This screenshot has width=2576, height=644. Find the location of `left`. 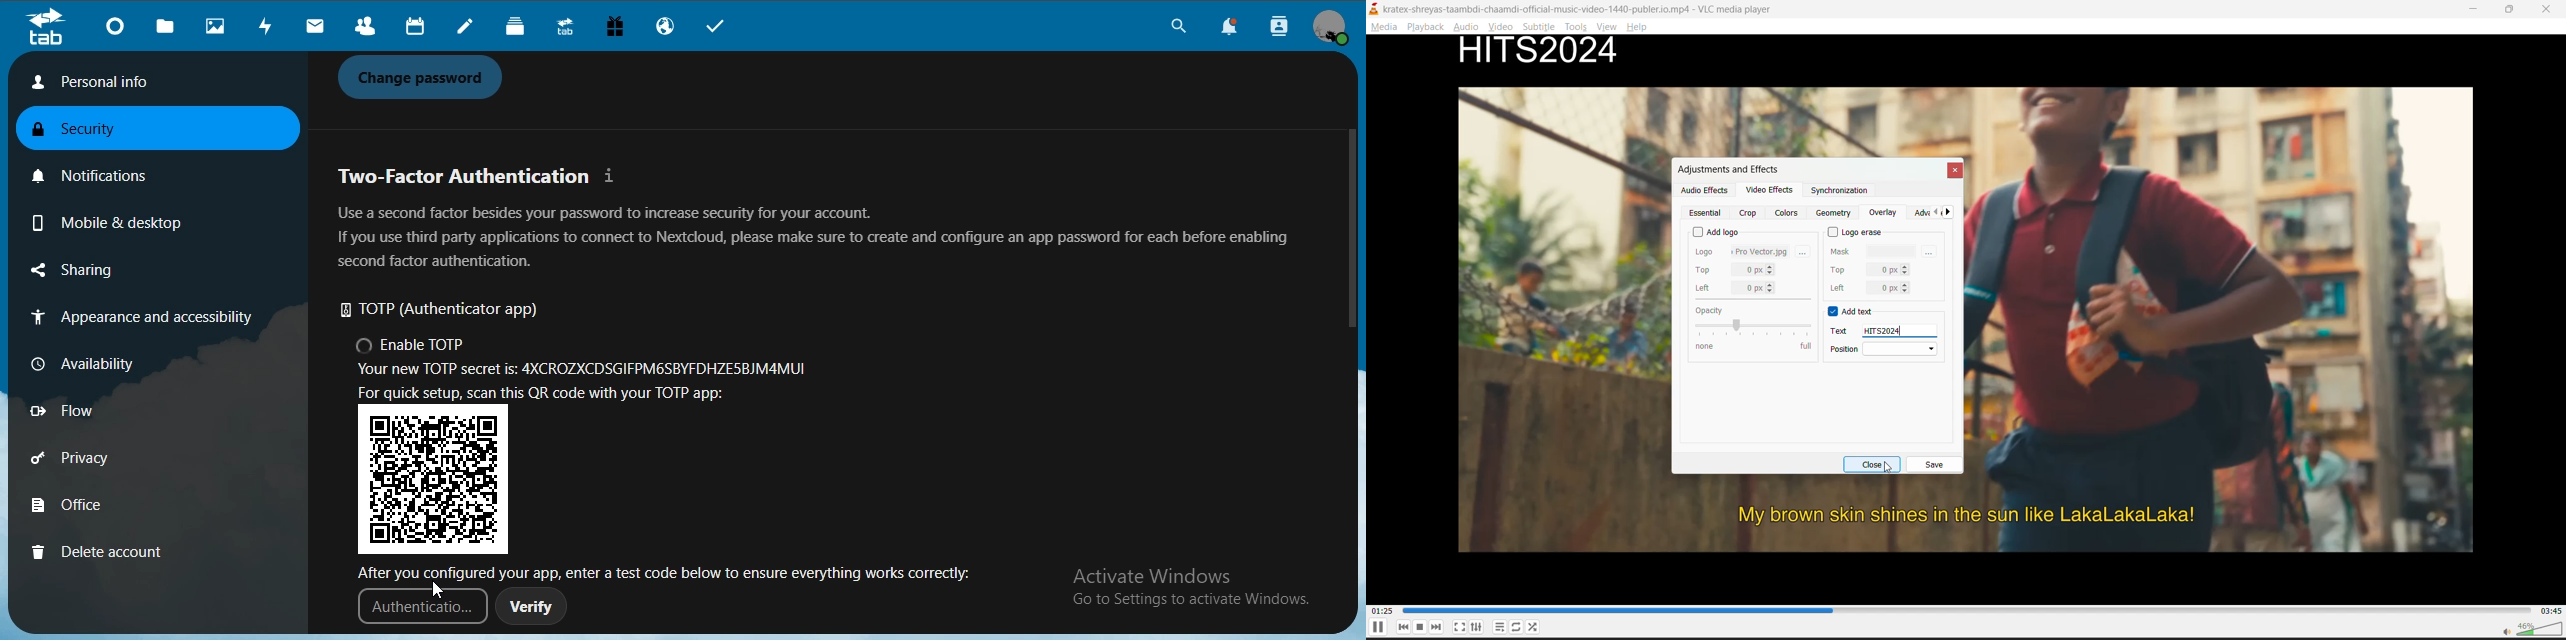

left is located at coordinates (1736, 289).